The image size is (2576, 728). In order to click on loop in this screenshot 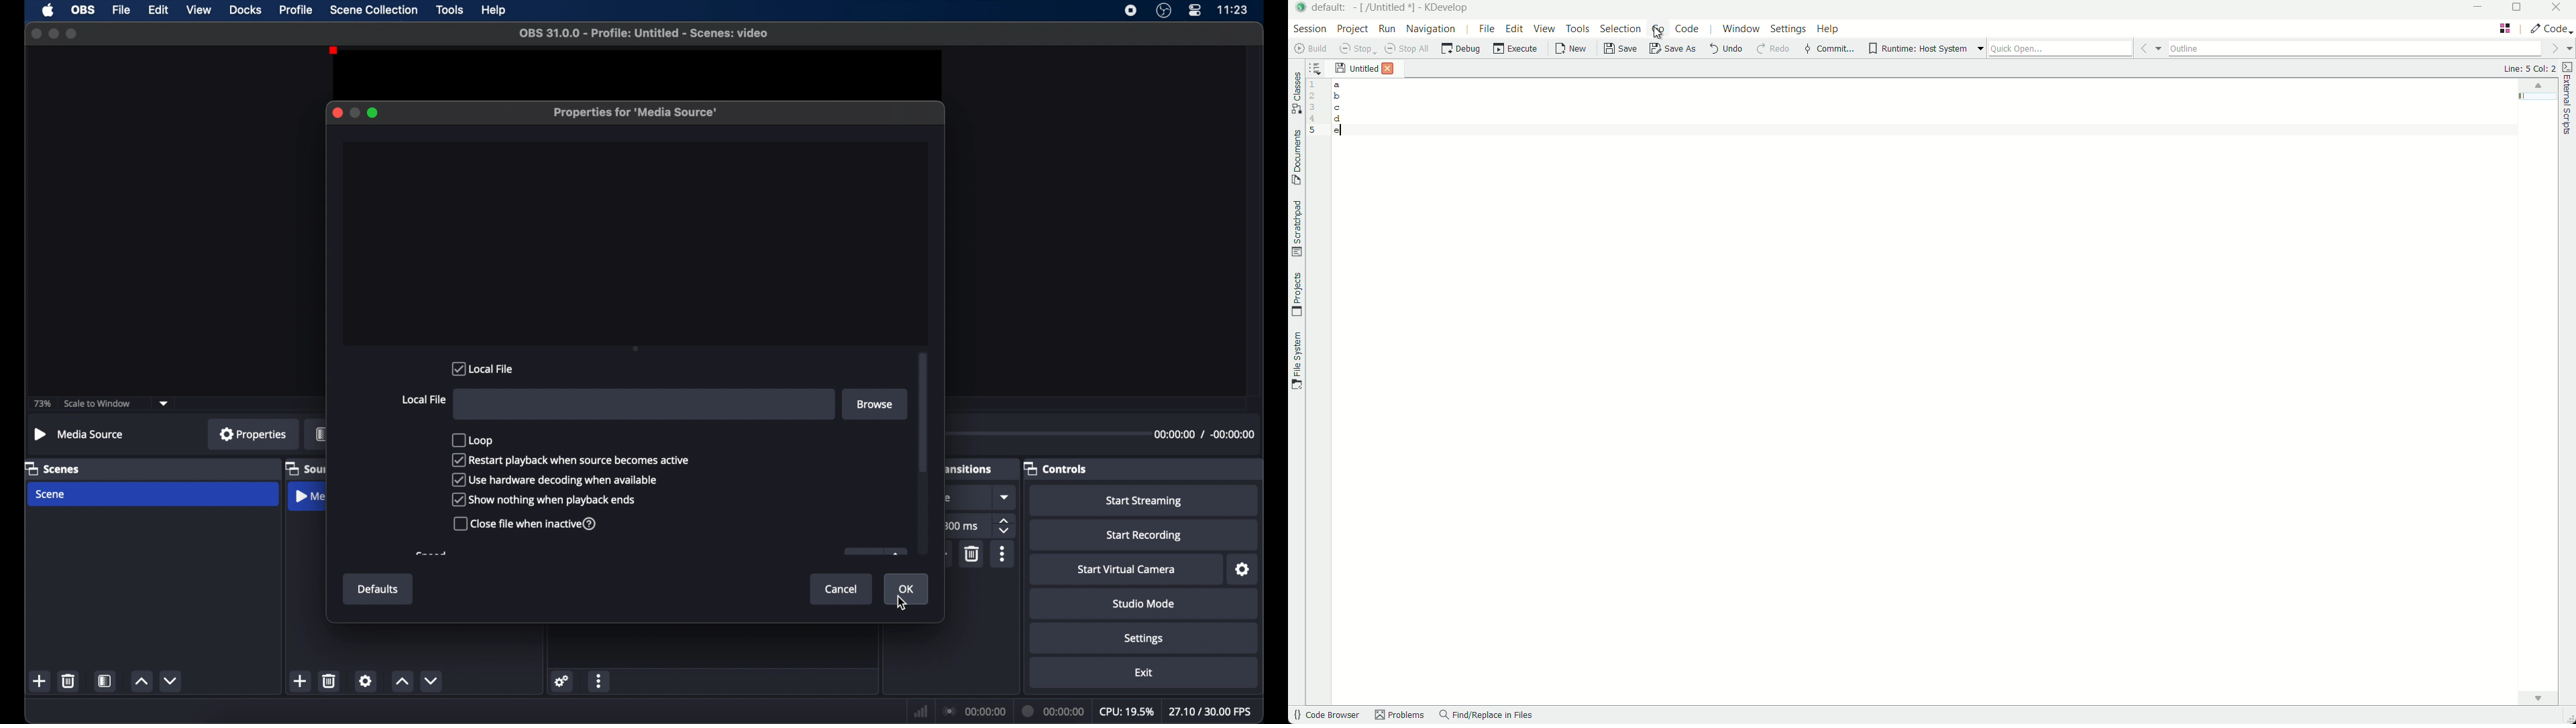, I will do `click(472, 440)`.